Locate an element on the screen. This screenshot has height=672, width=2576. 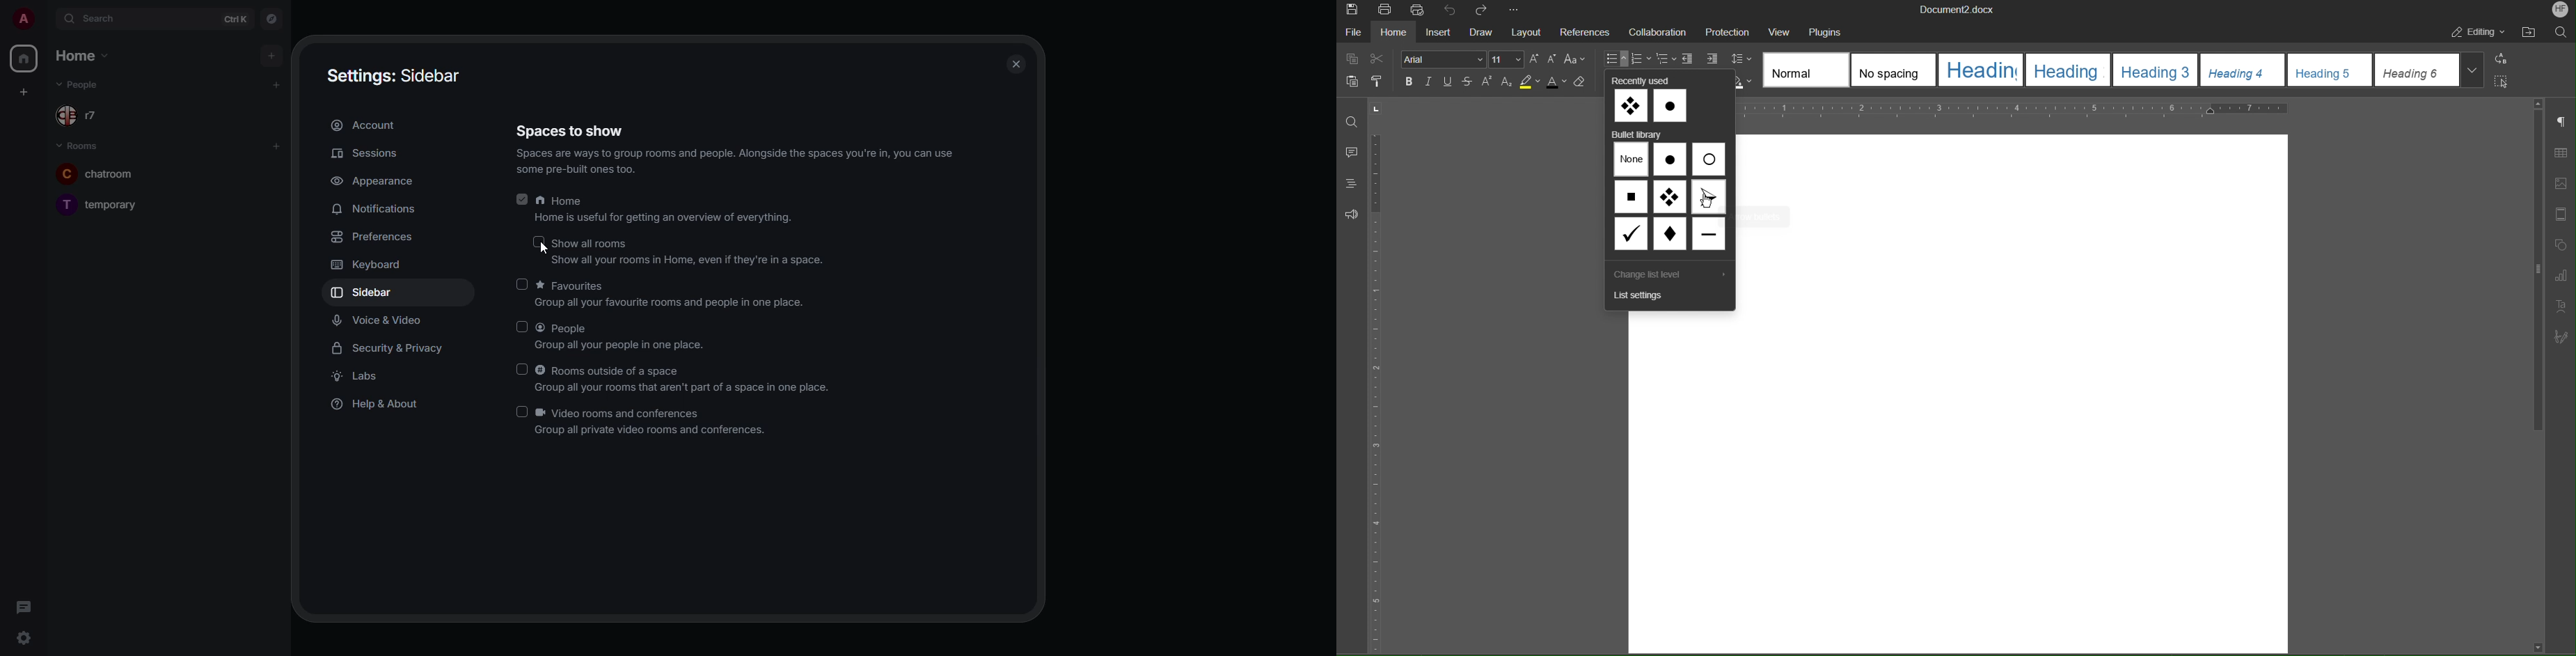
References is located at coordinates (1589, 32).